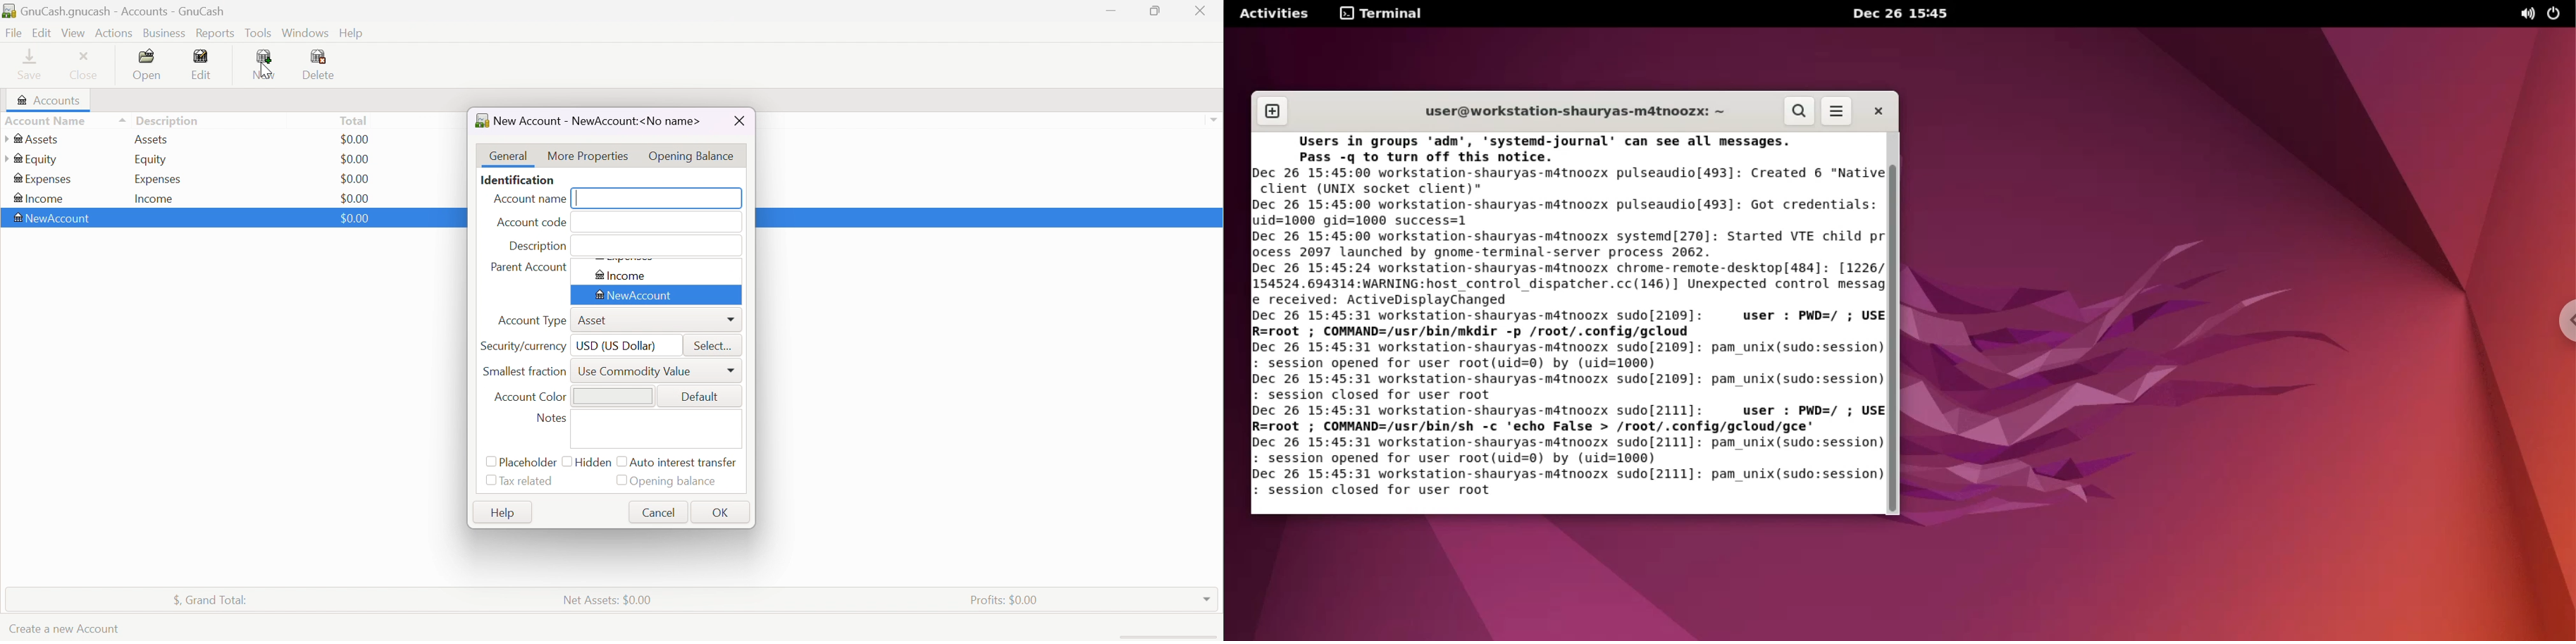  Describe the element at coordinates (530, 199) in the screenshot. I see `Account name` at that location.